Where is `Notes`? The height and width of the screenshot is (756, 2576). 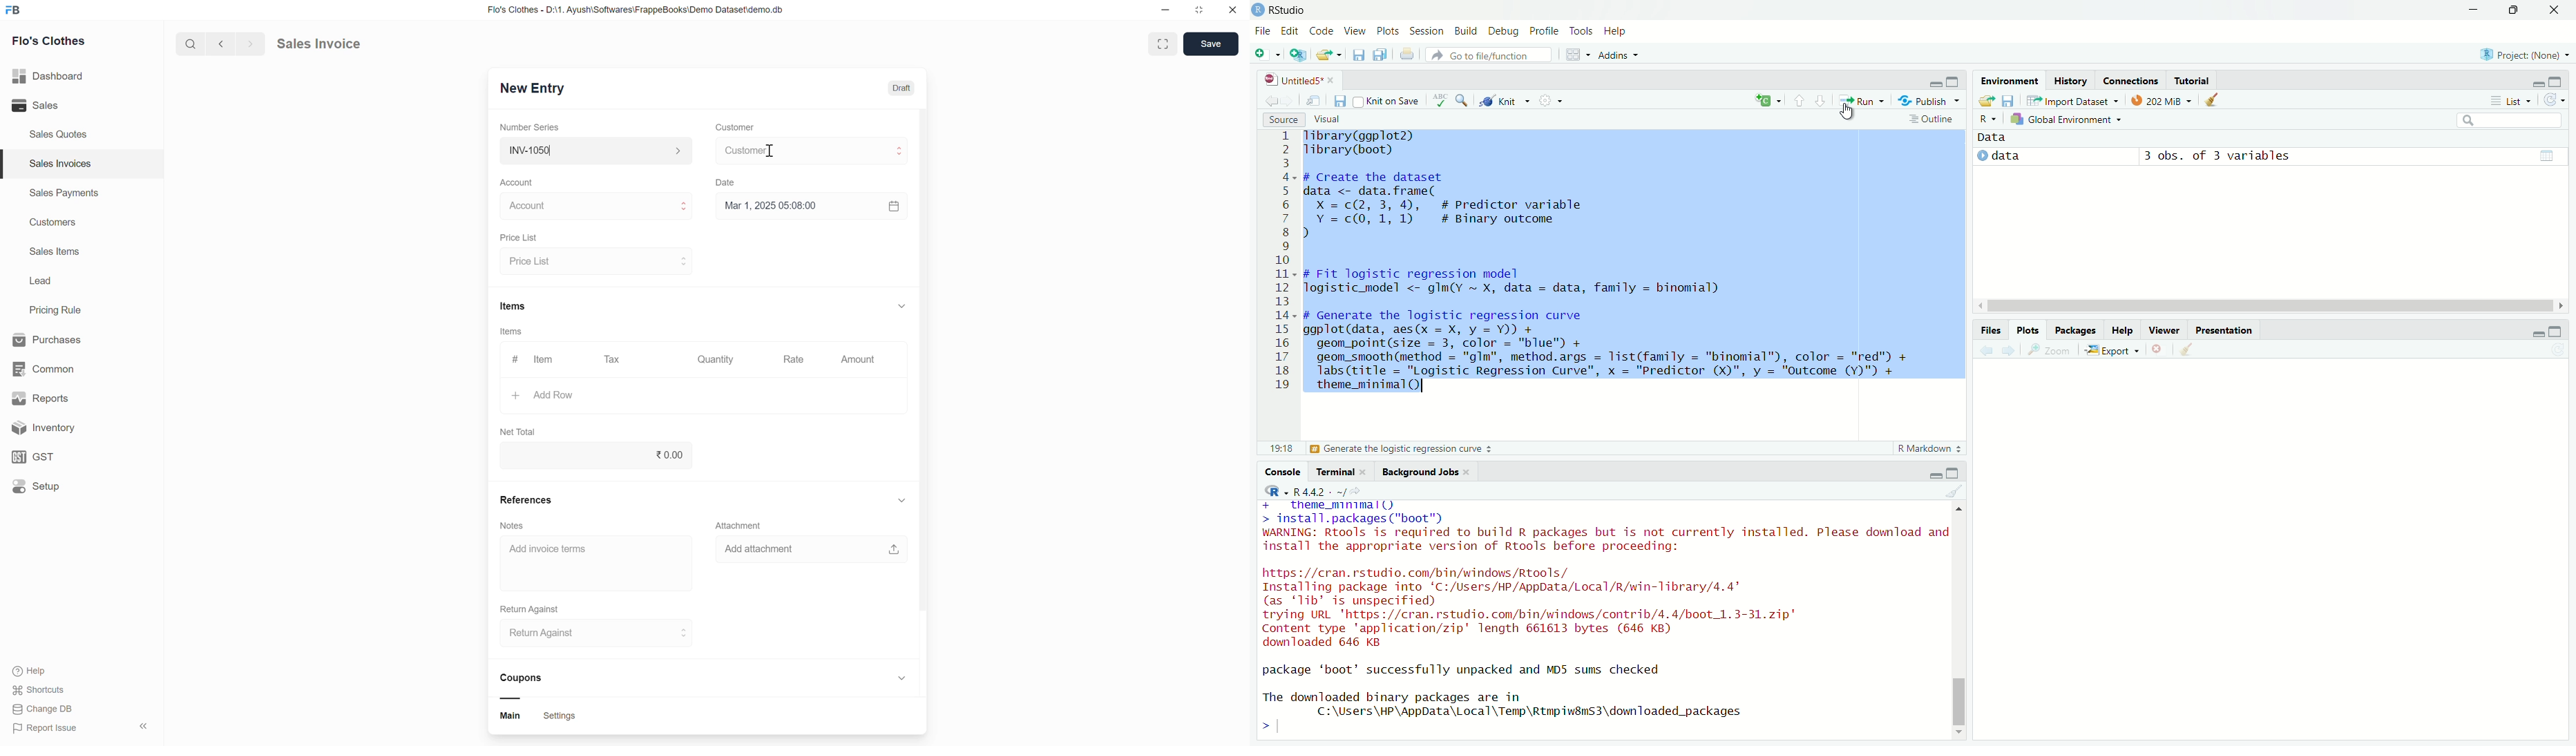 Notes is located at coordinates (512, 525).